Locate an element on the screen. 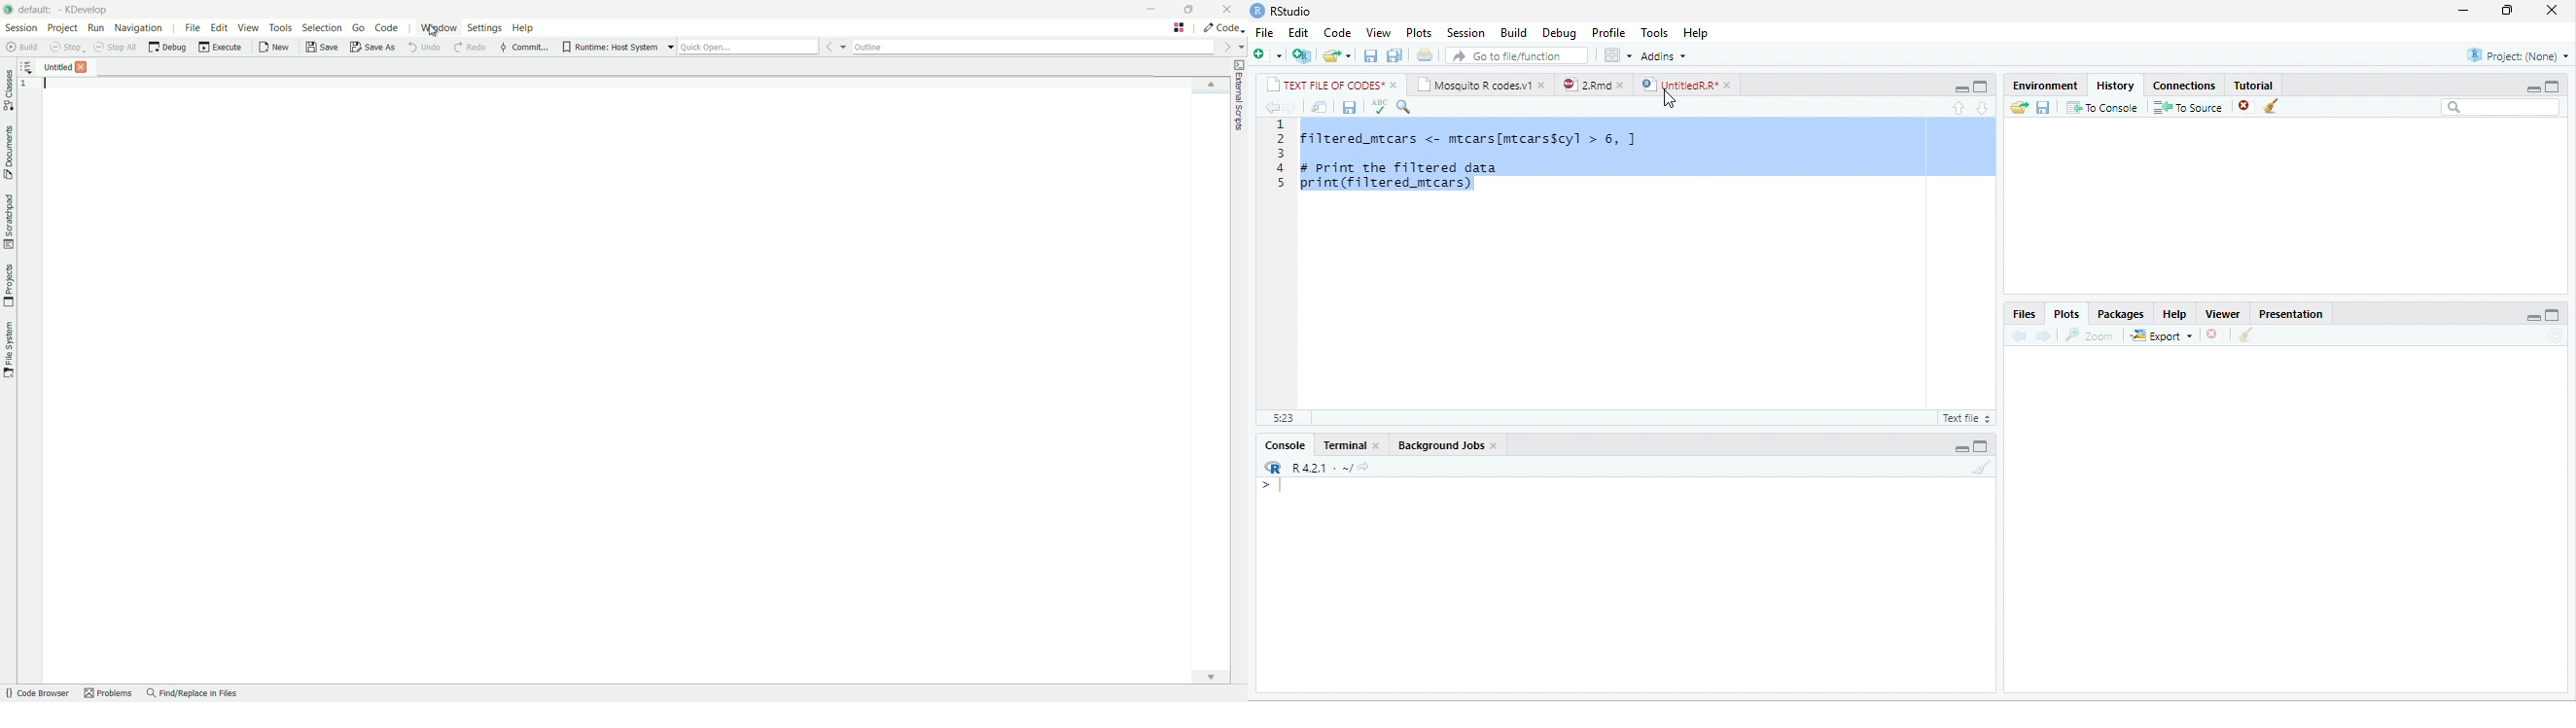  TEXT FILE OF CODES is located at coordinates (1325, 84).